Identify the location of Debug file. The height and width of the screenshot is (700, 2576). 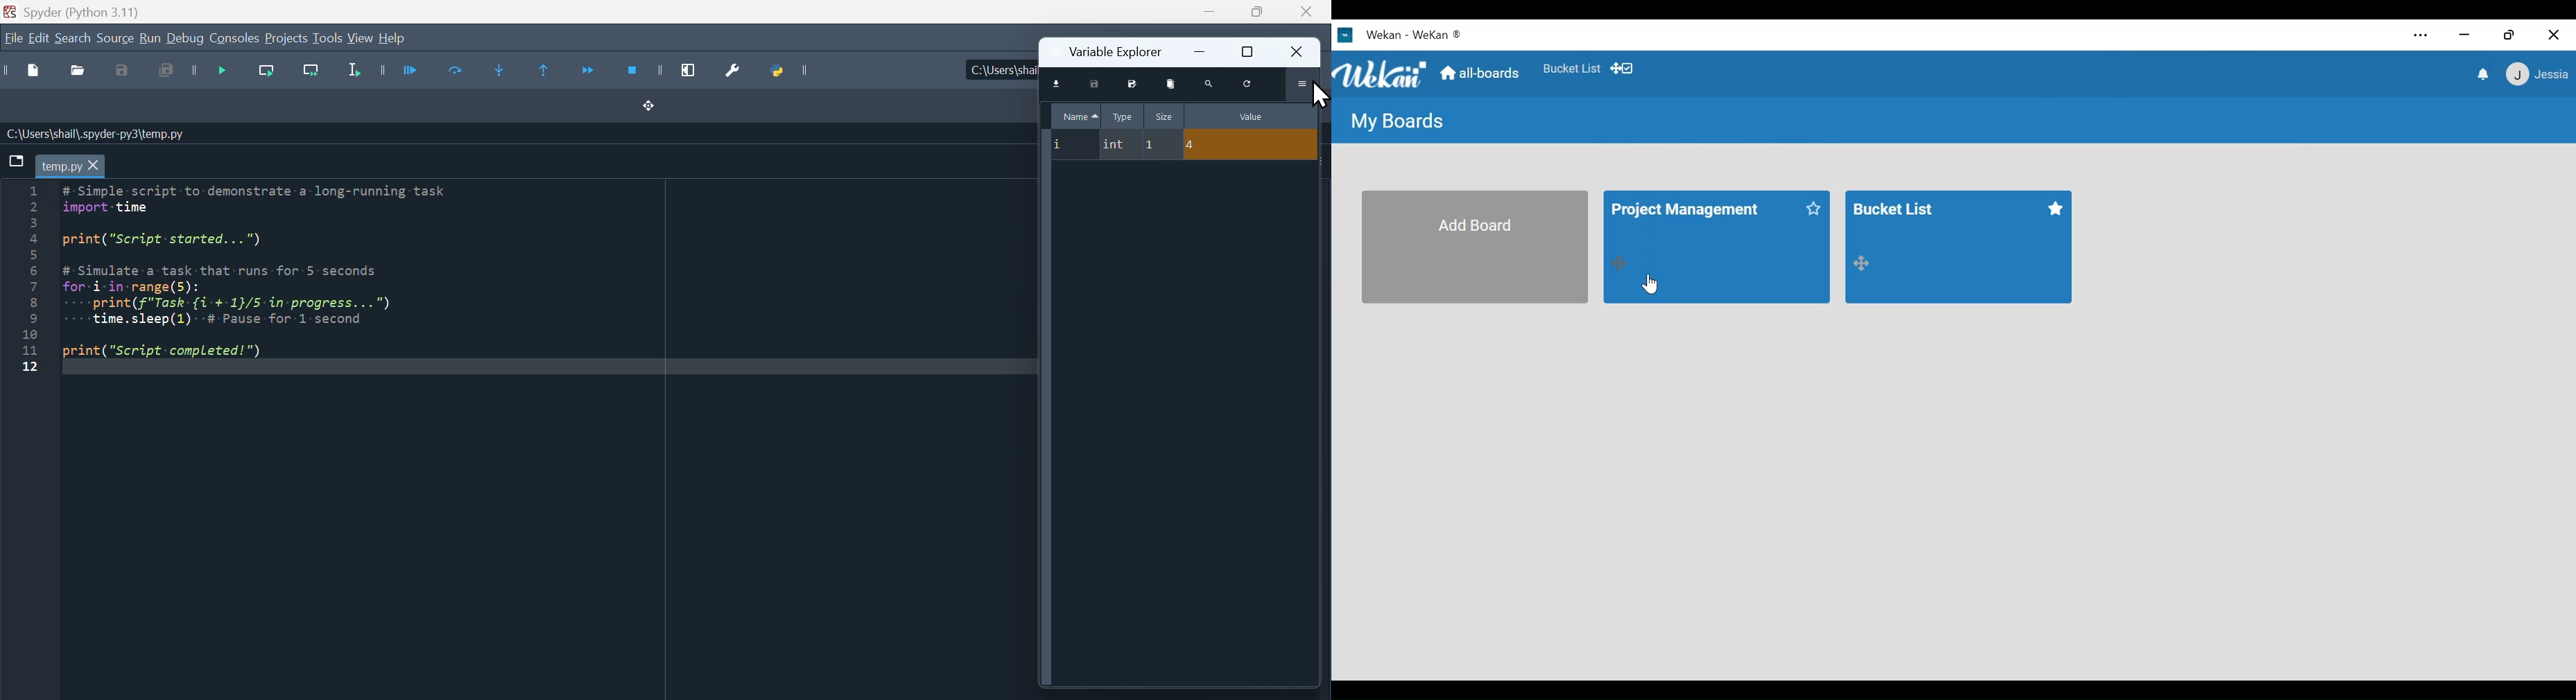
(212, 73).